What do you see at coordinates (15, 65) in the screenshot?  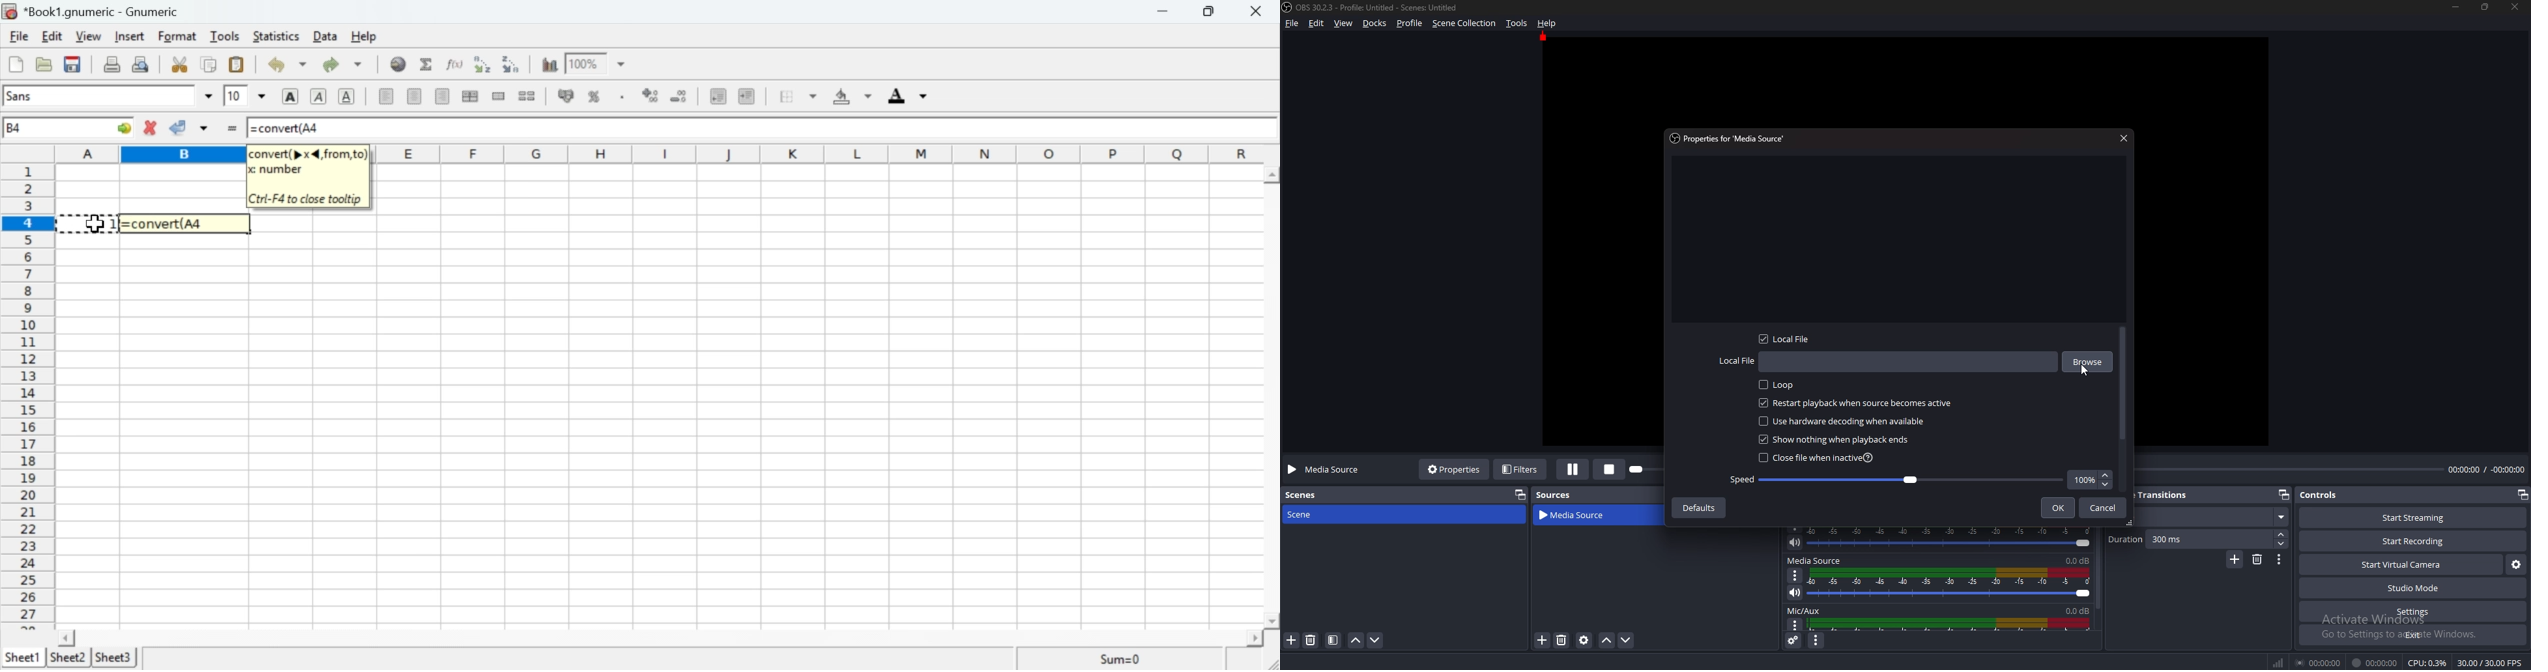 I see `Create a new workbook` at bounding box center [15, 65].